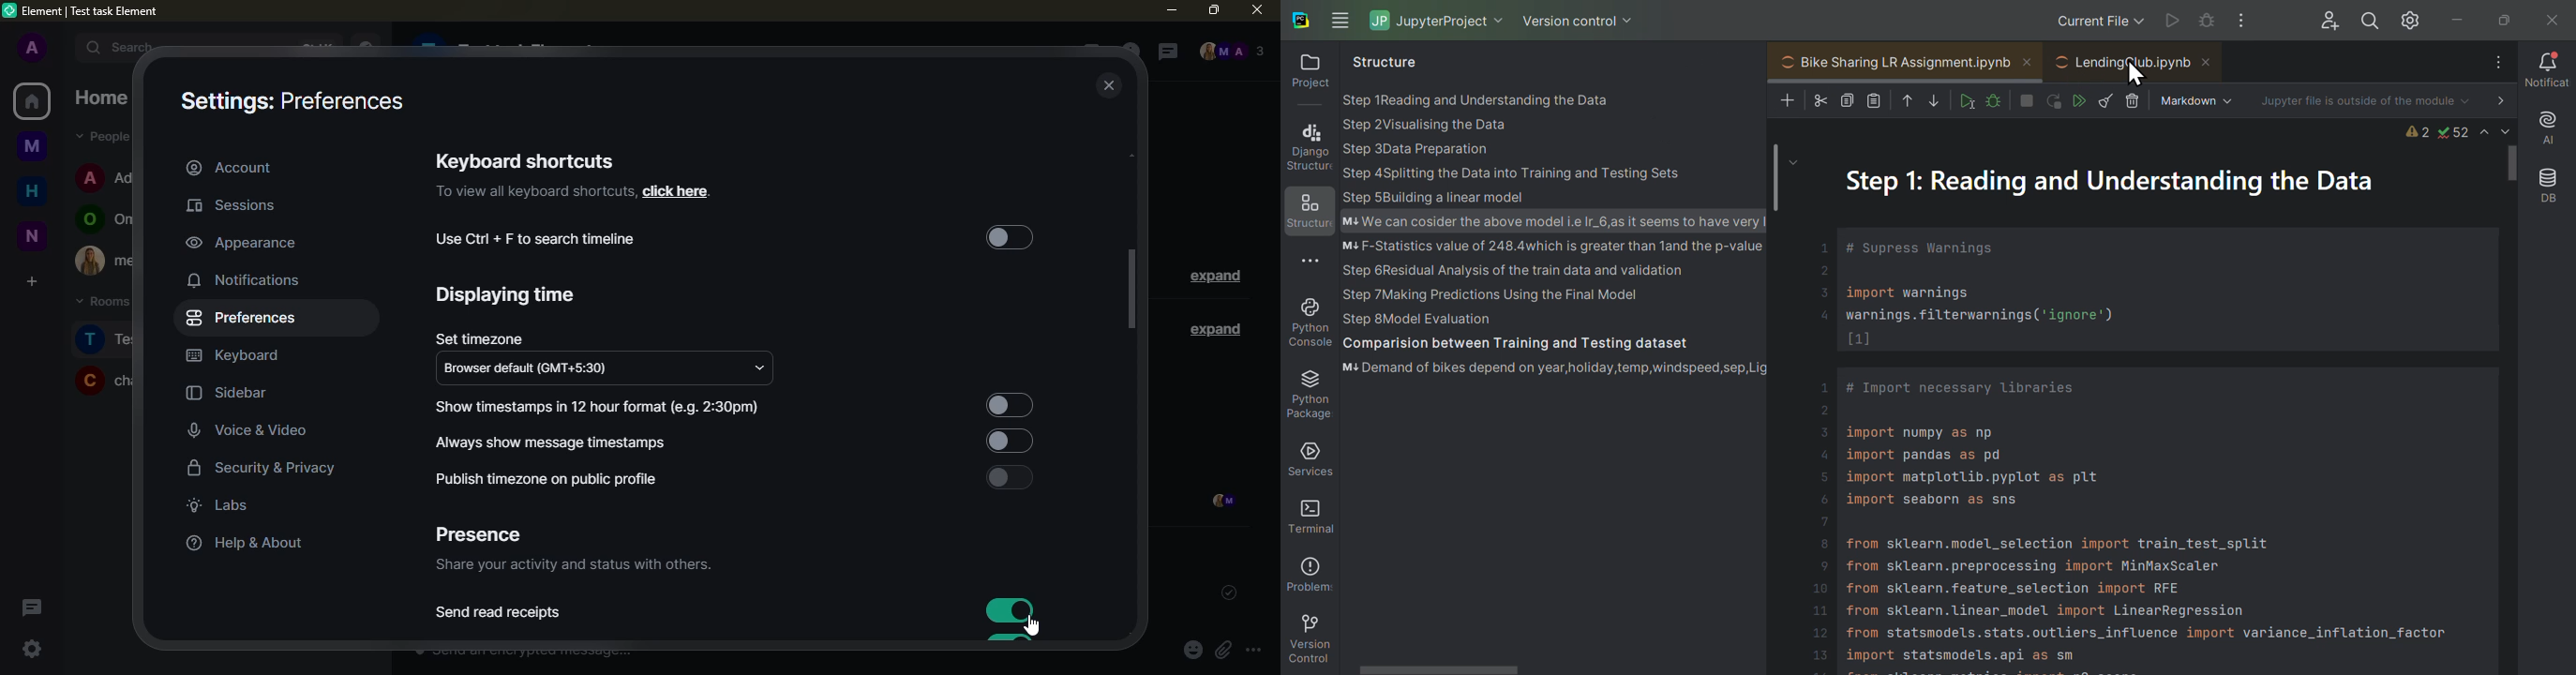 This screenshot has width=2576, height=700. What do you see at coordinates (30, 607) in the screenshot?
I see `threads` at bounding box center [30, 607].